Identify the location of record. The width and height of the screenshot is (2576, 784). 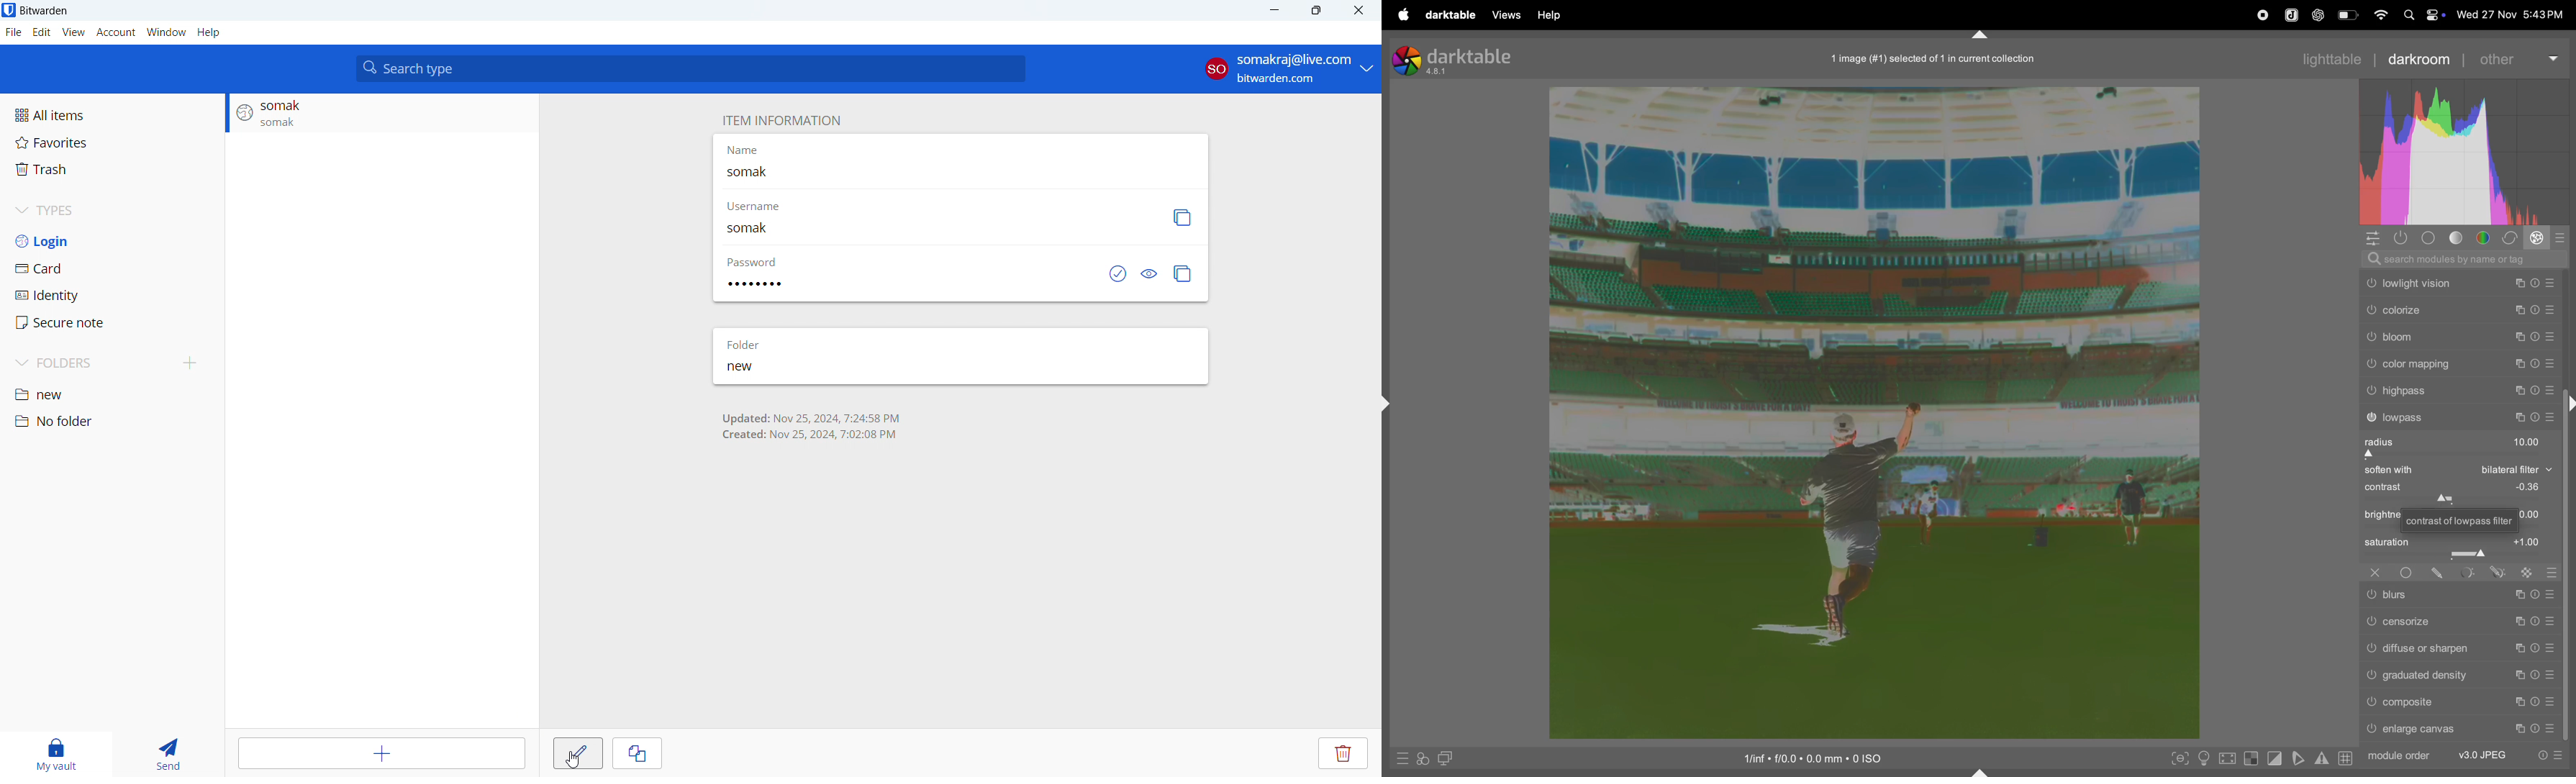
(2260, 15).